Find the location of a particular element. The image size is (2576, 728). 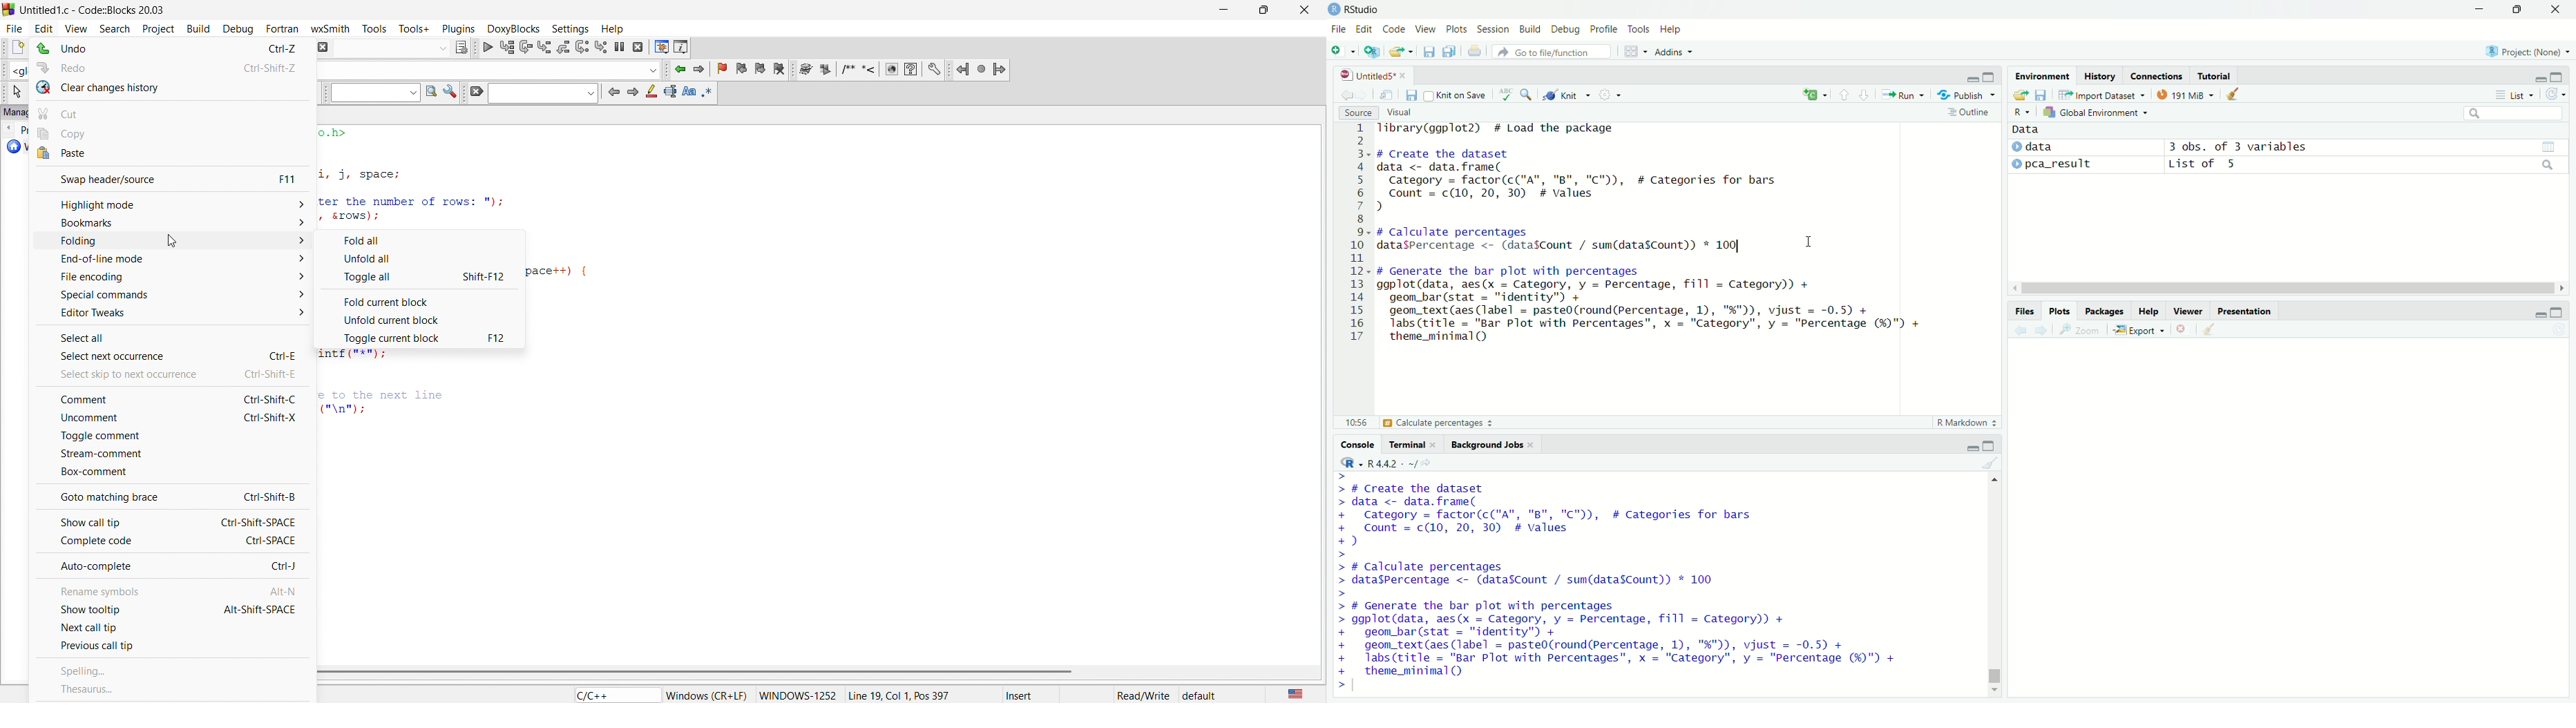

next instruction is located at coordinates (582, 46).